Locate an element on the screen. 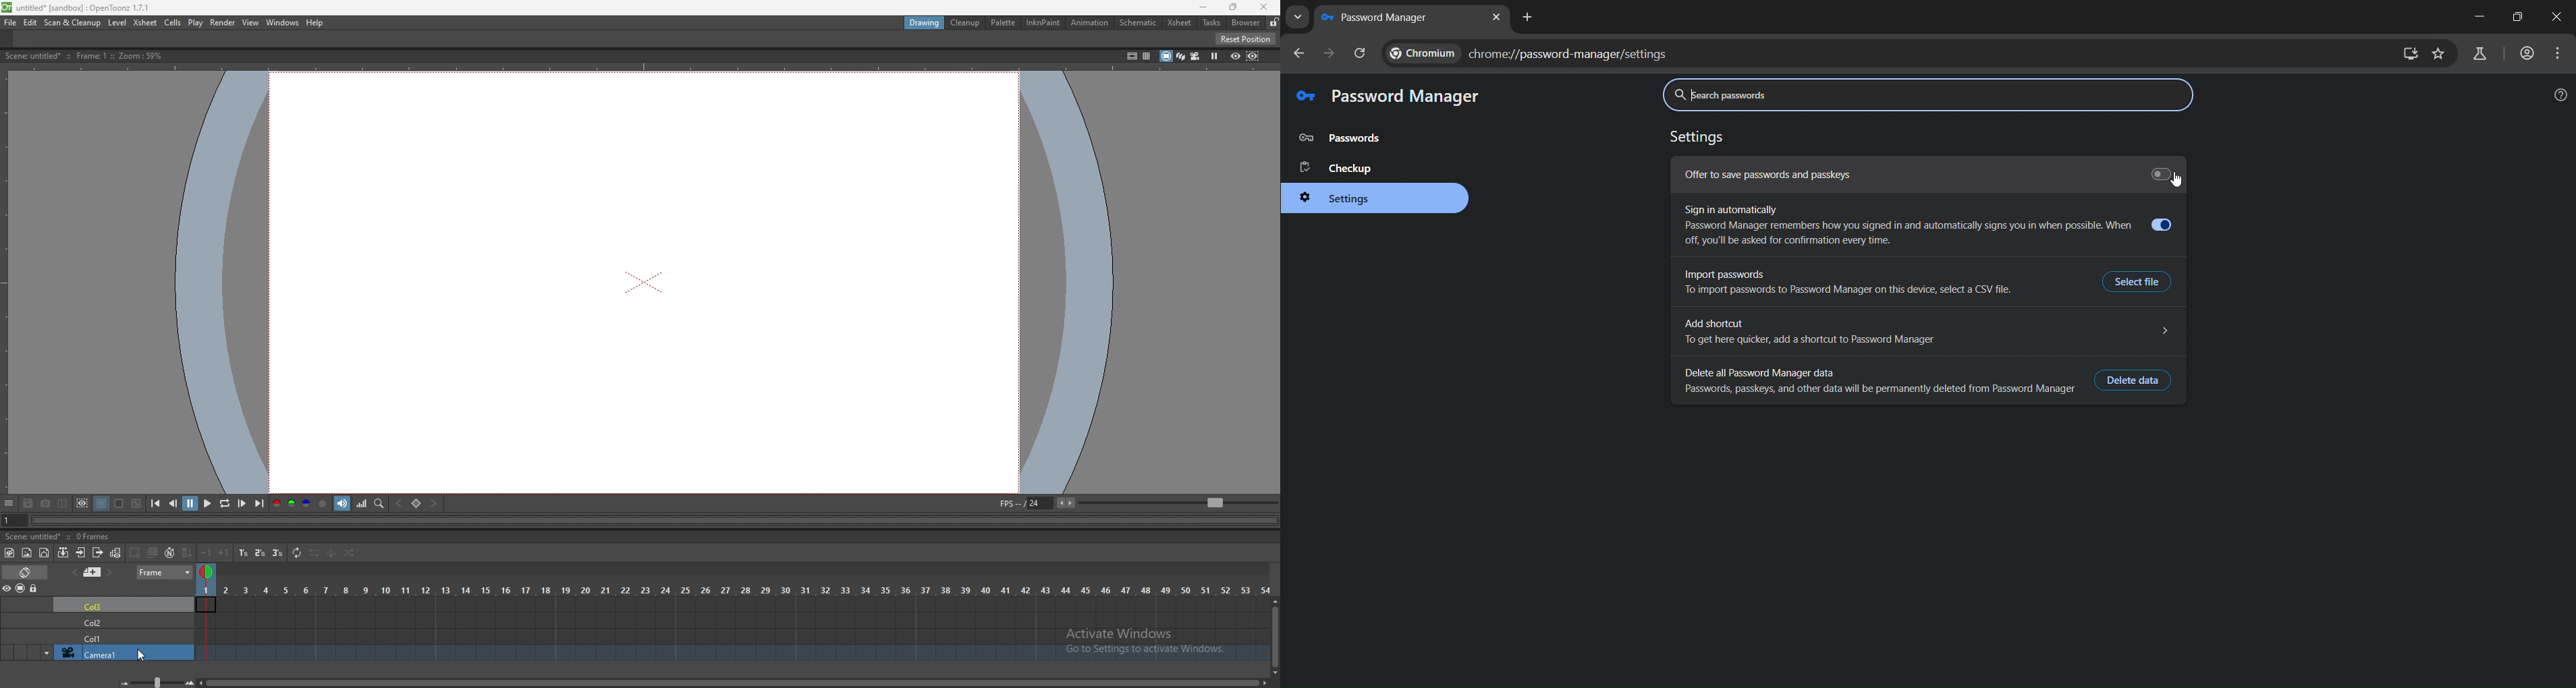 This screenshot has height=700, width=2576. click is located at coordinates (2178, 181).